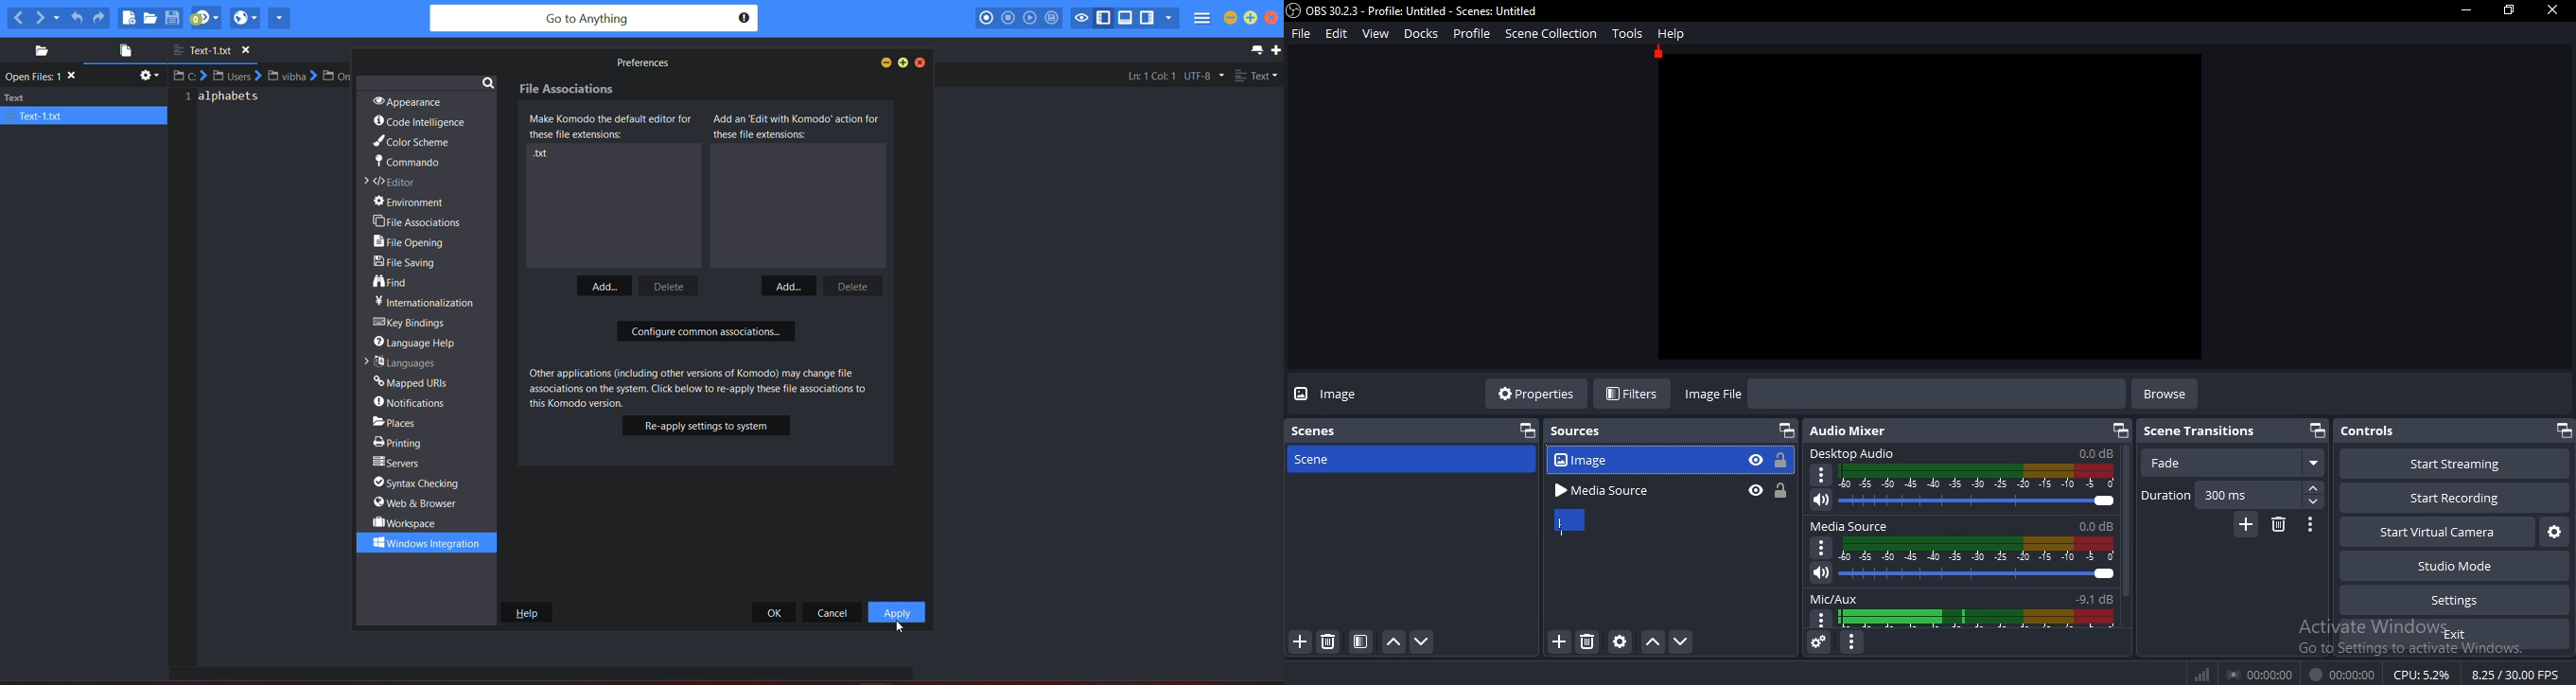  What do you see at coordinates (1635, 460) in the screenshot?
I see `image` at bounding box center [1635, 460].